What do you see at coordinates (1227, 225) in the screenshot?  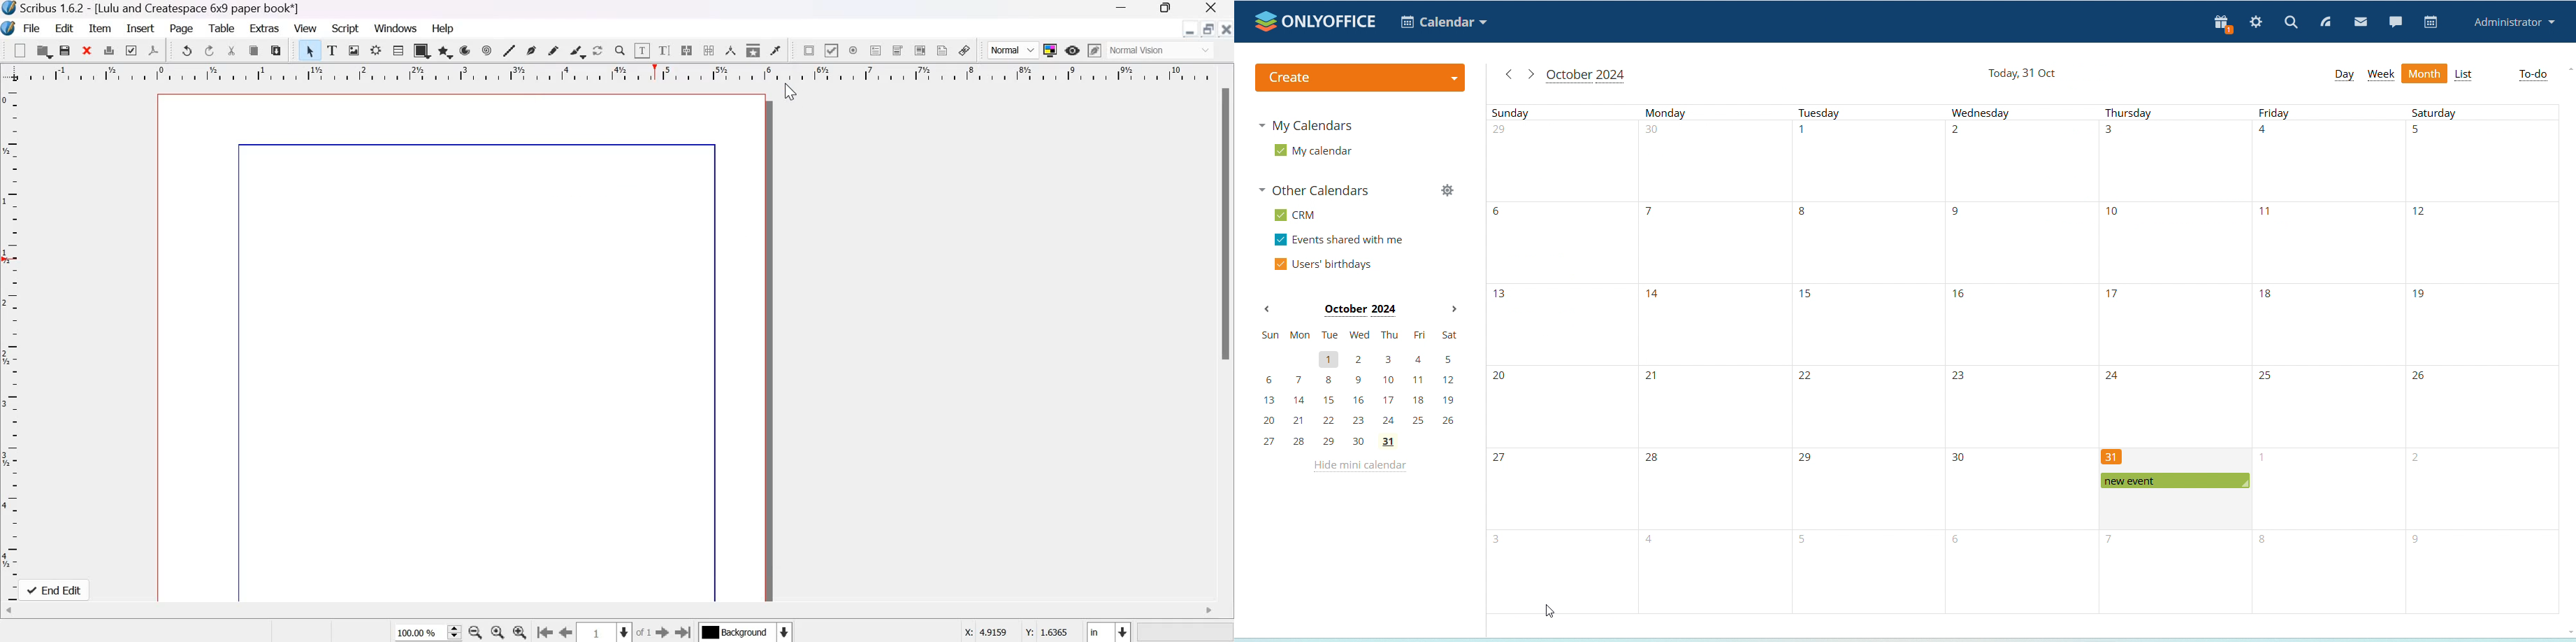 I see `scroll bar` at bounding box center [1227, 225].